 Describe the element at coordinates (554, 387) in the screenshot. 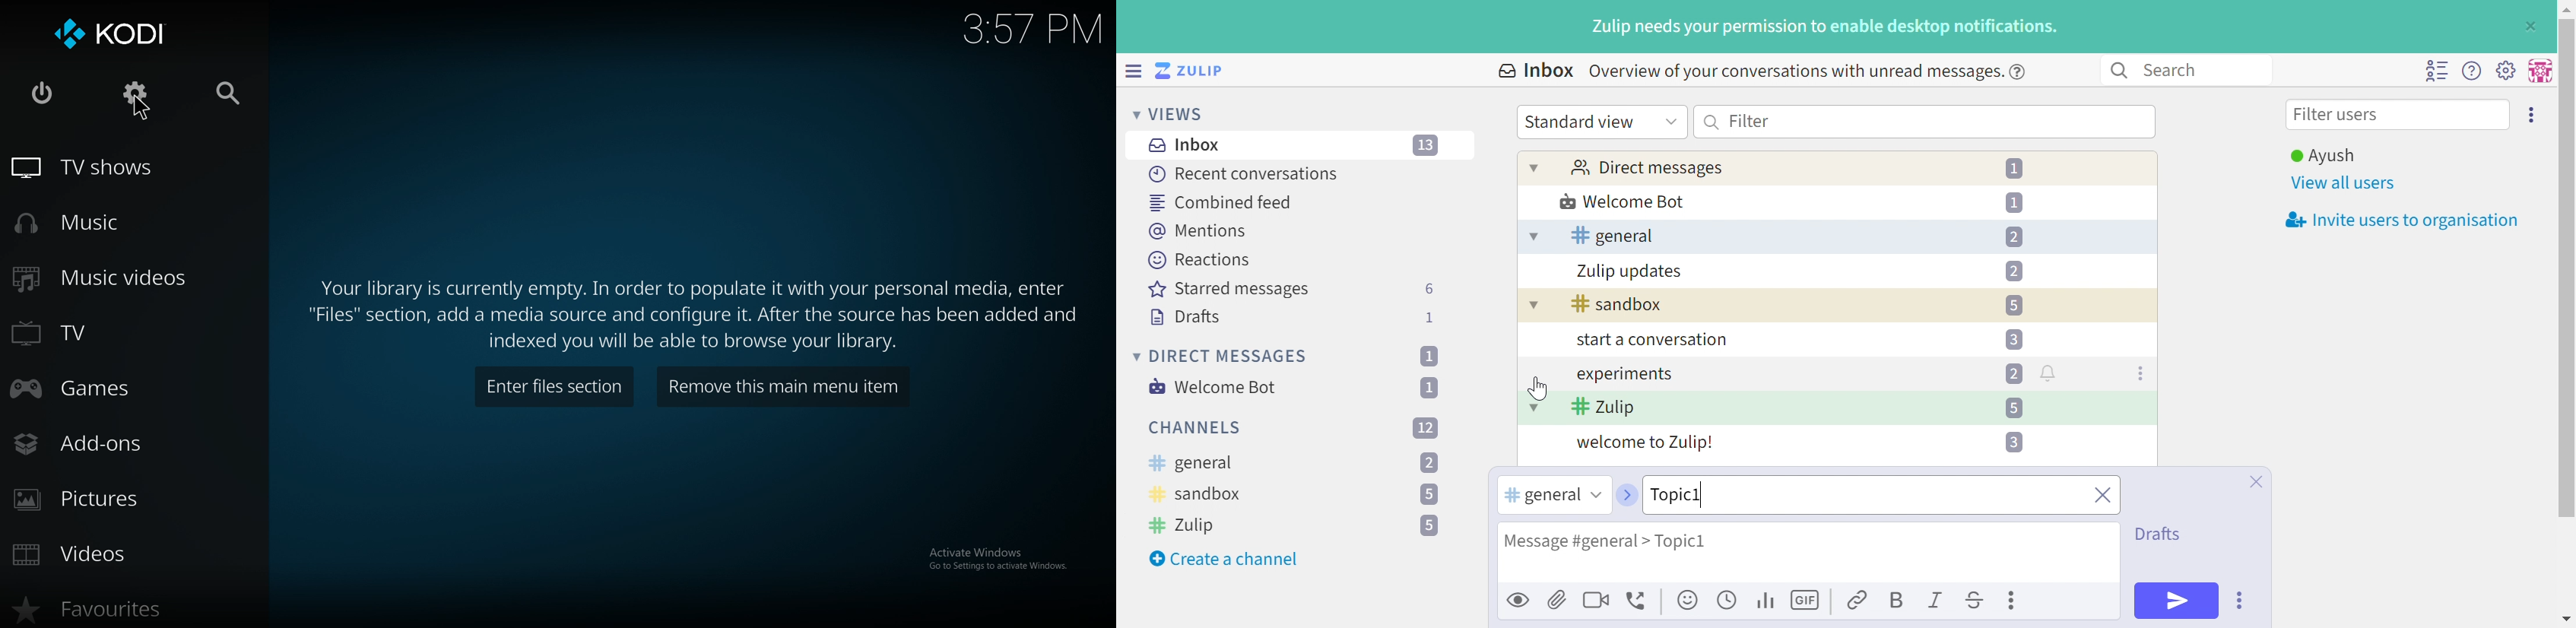

I see `enter files section` at that location.